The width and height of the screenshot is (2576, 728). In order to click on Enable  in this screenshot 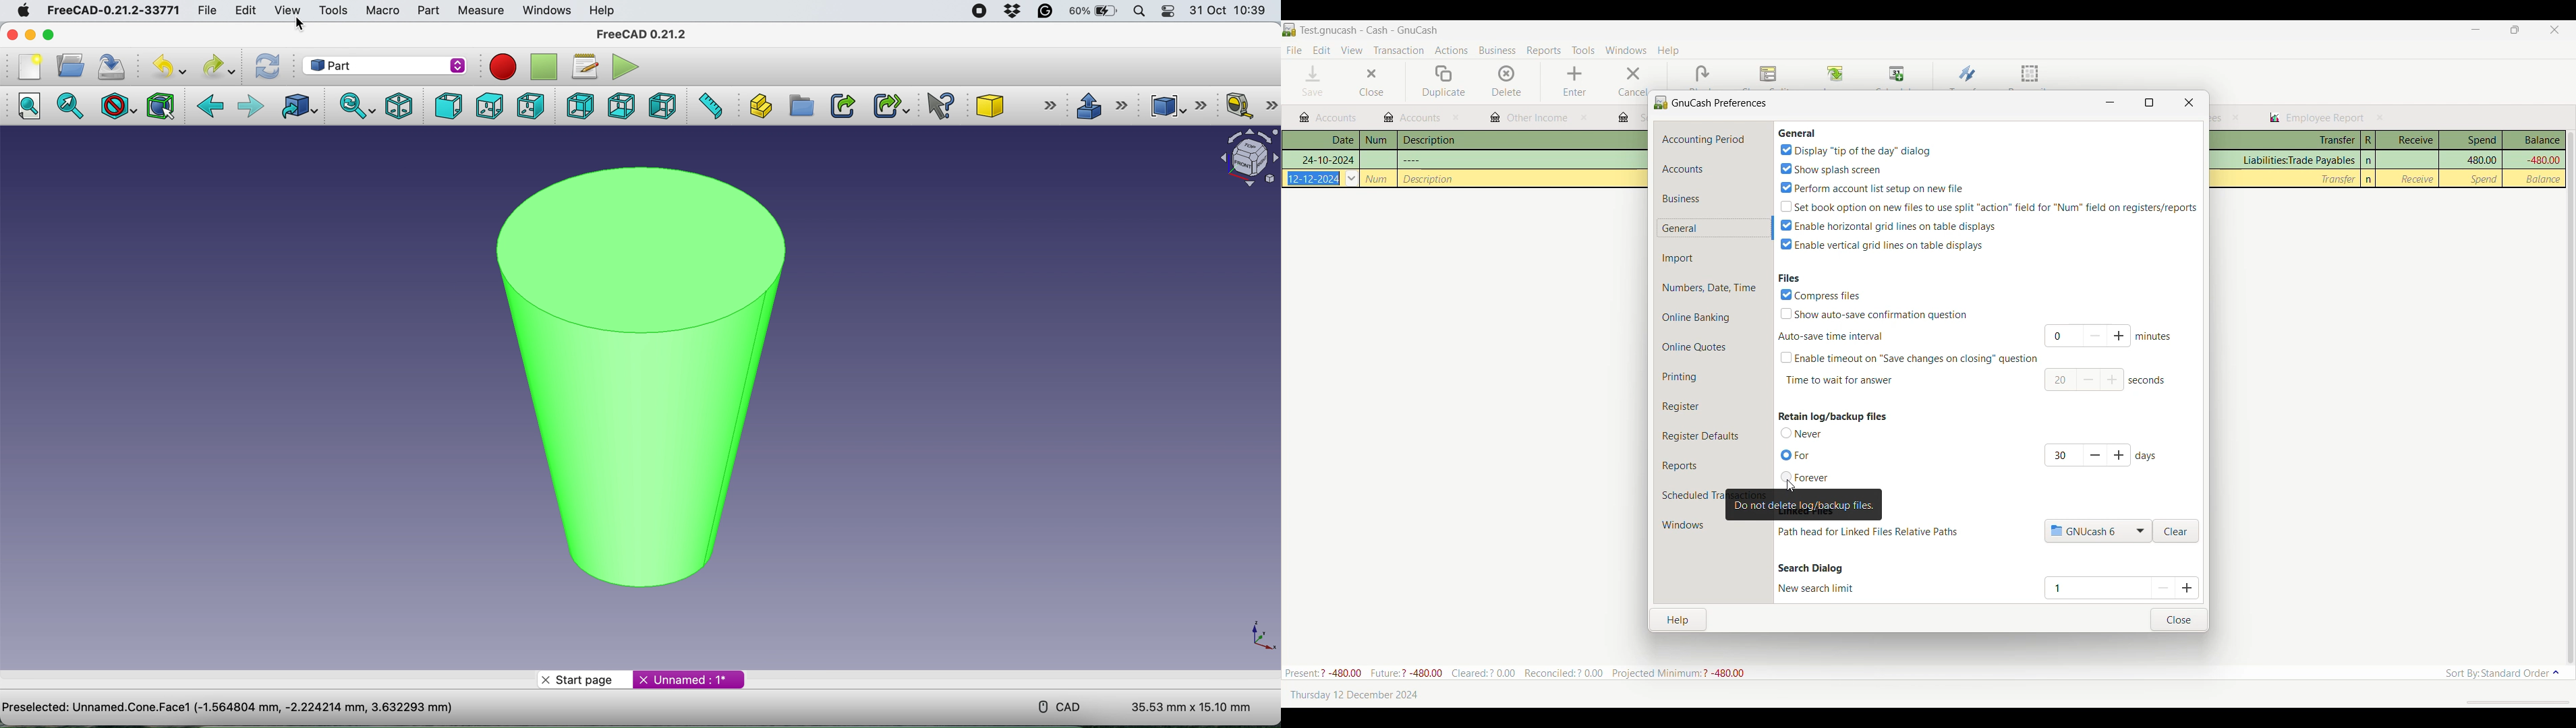, I will do `click(1883, 245)`.